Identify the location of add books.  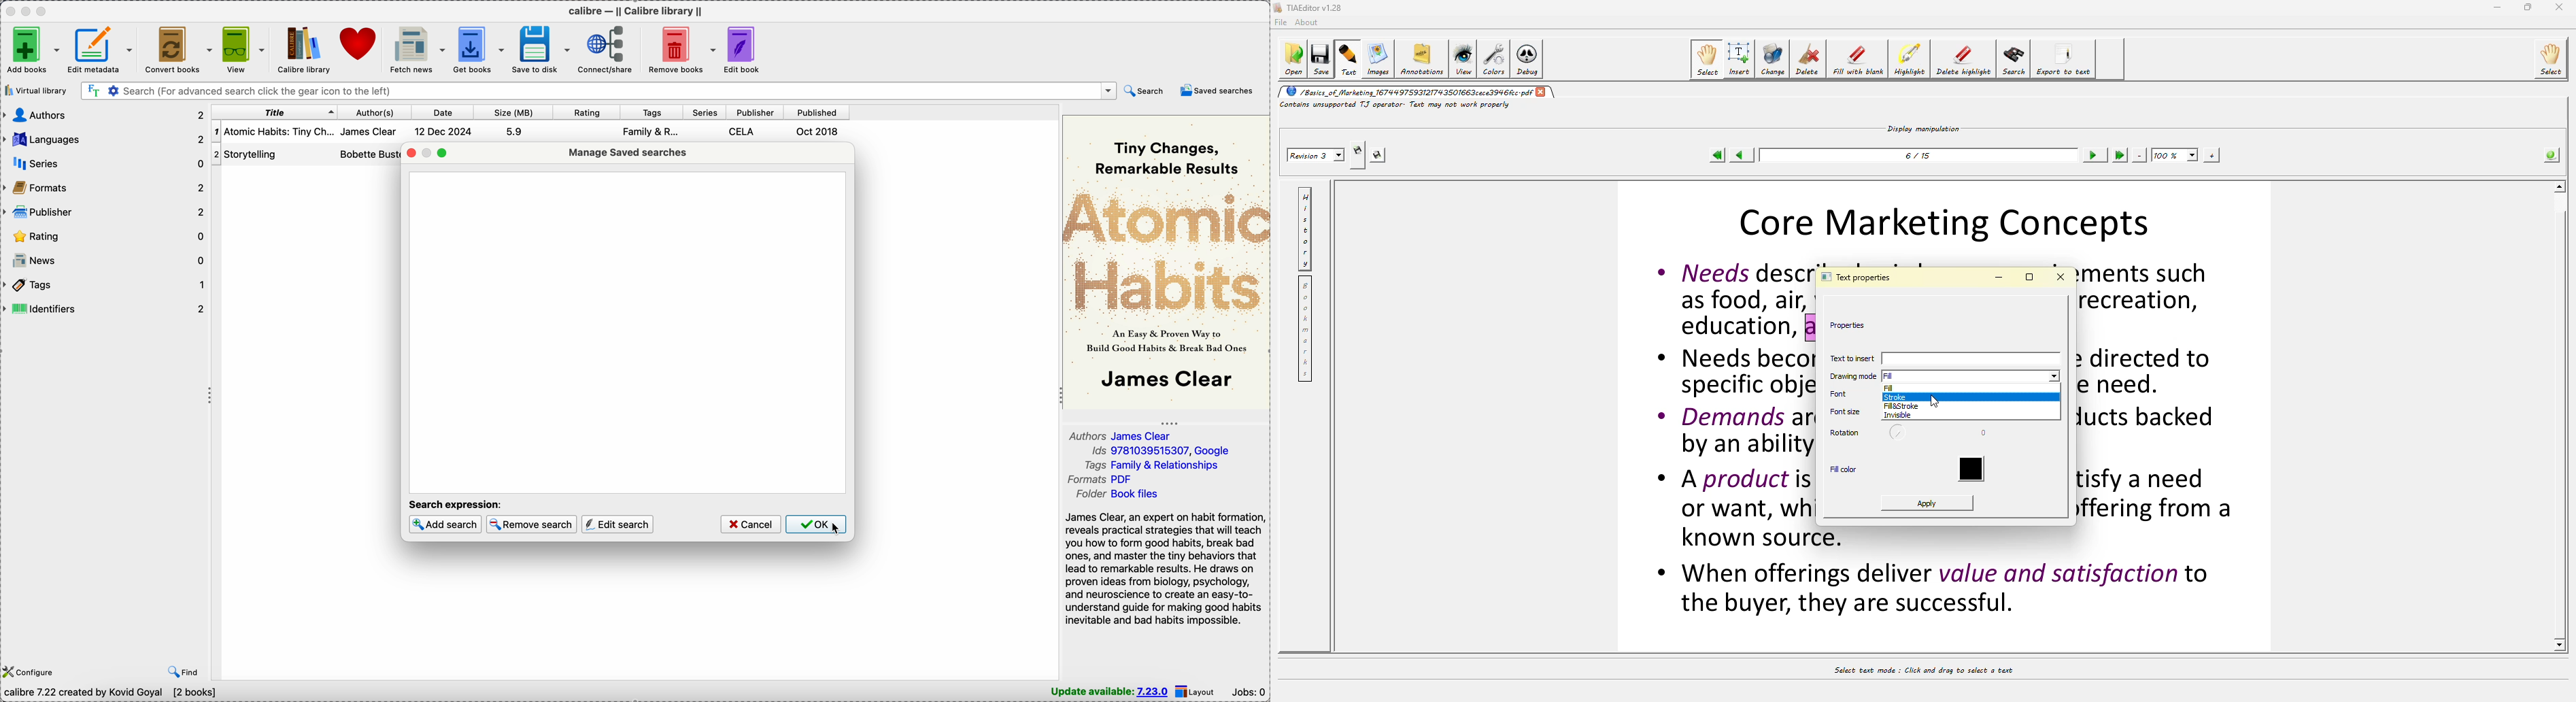
(33, 50).